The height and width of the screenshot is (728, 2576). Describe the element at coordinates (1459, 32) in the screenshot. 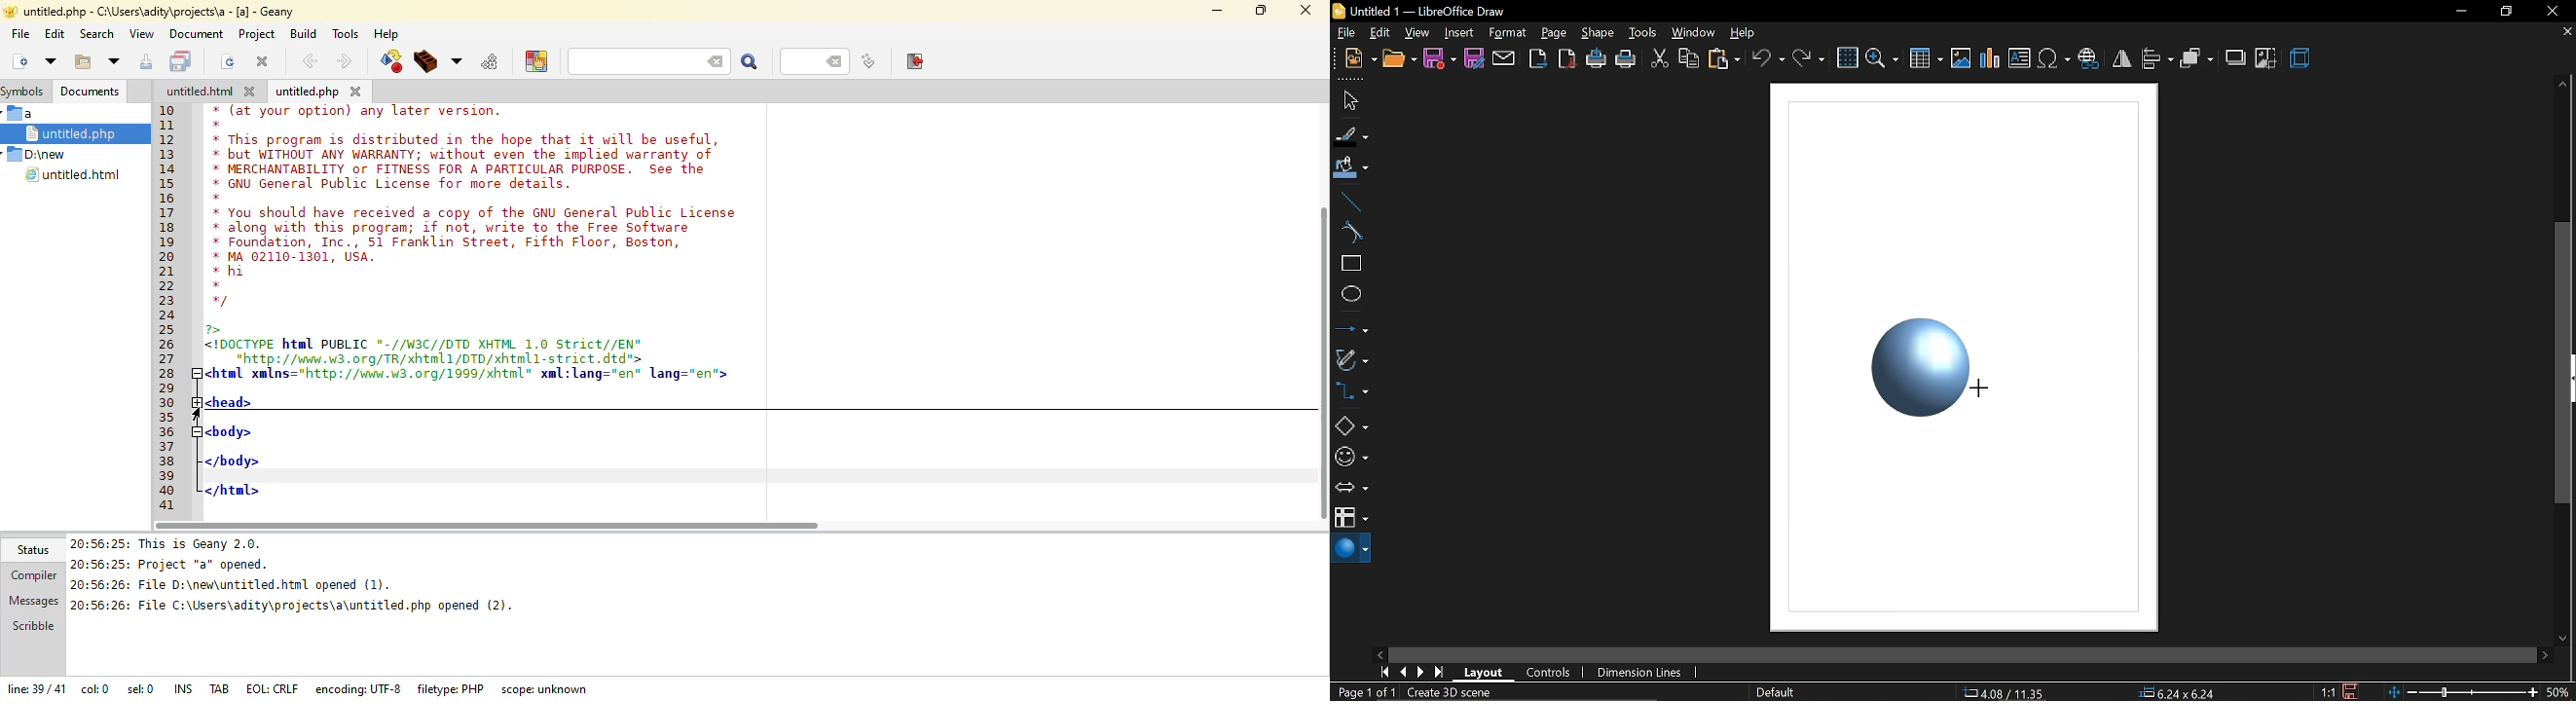

I see `insert` at that location.